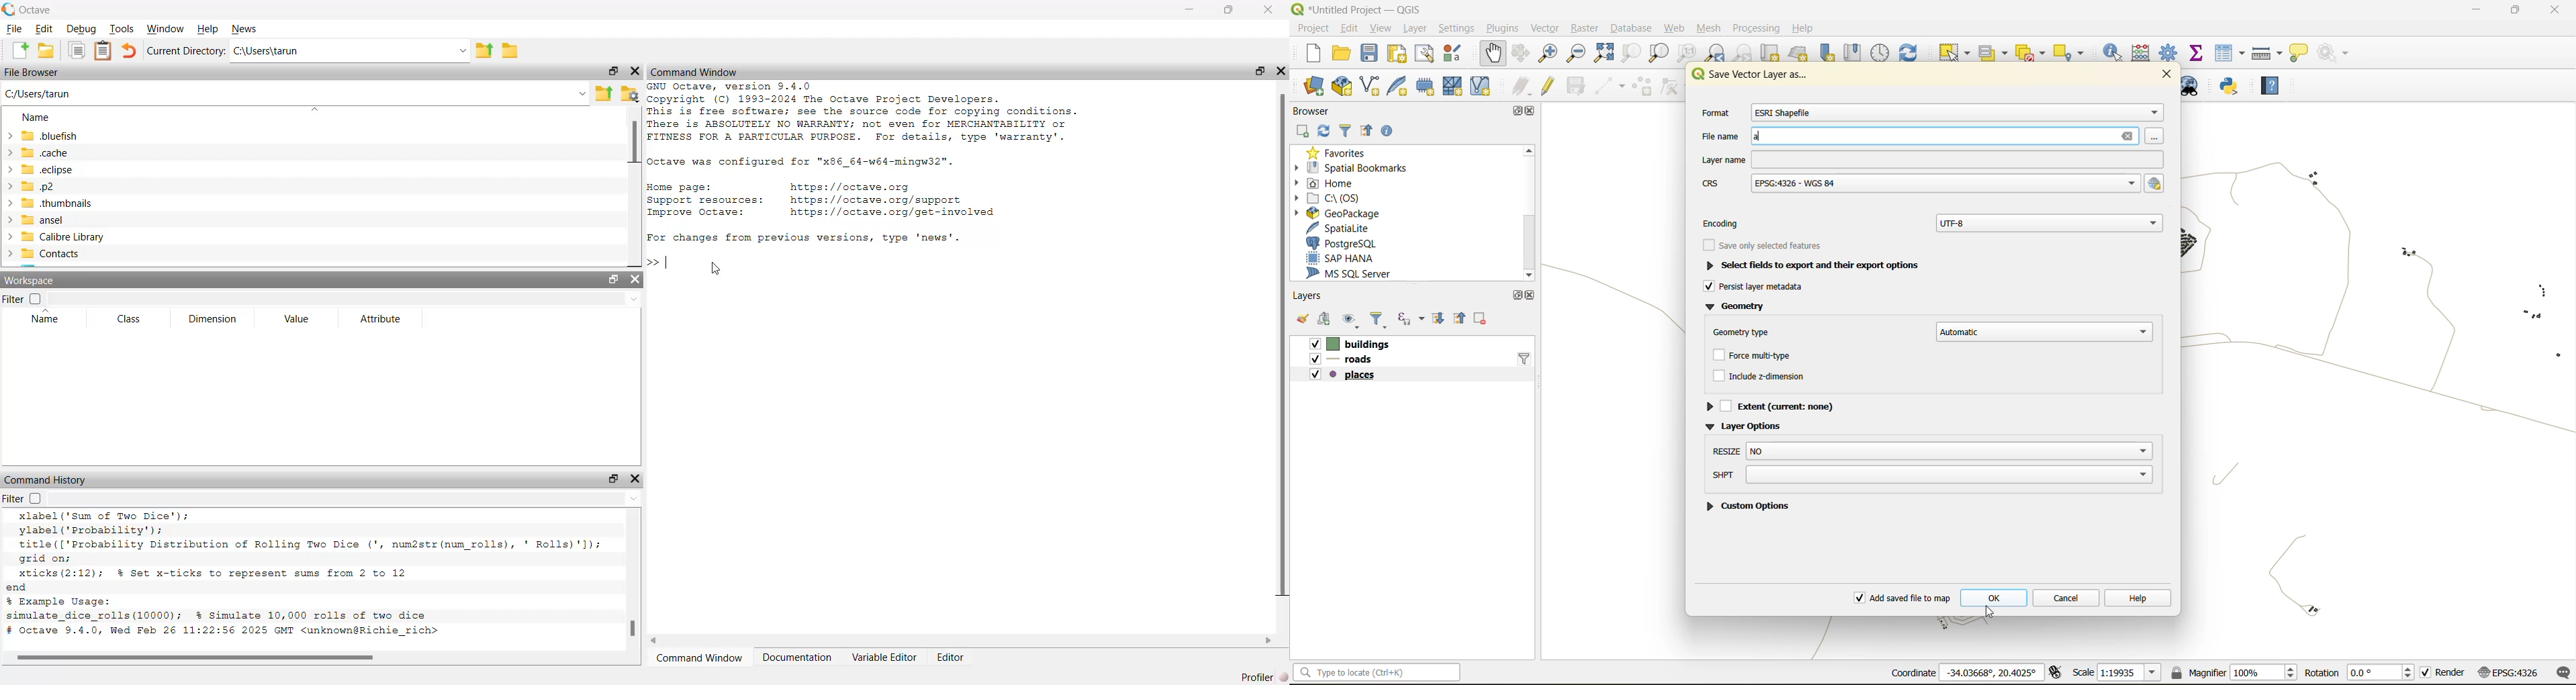 Image resolution: width=2576 pixels, height=700 pixels. I want to click on save, so click(1369, 52).